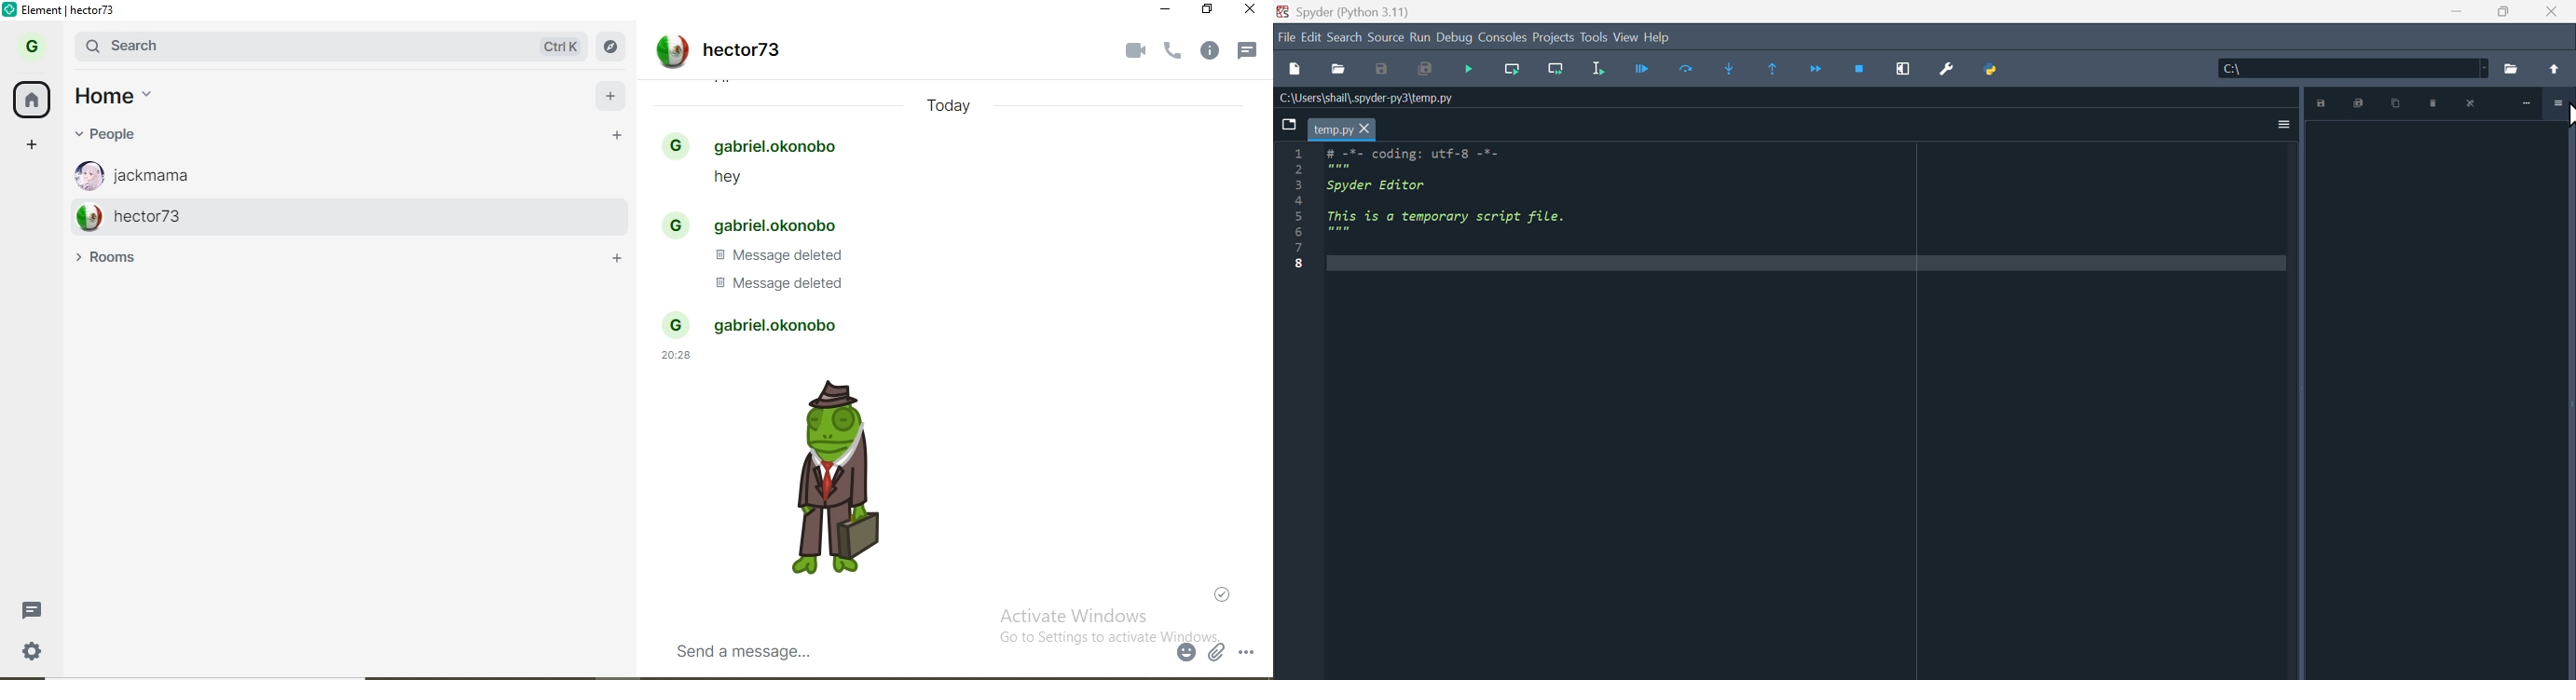  What do you see at coordinates (1818, 68) in the screenshot?
I see `Continue execution until same function returns` at bounding box center [1818, 68].